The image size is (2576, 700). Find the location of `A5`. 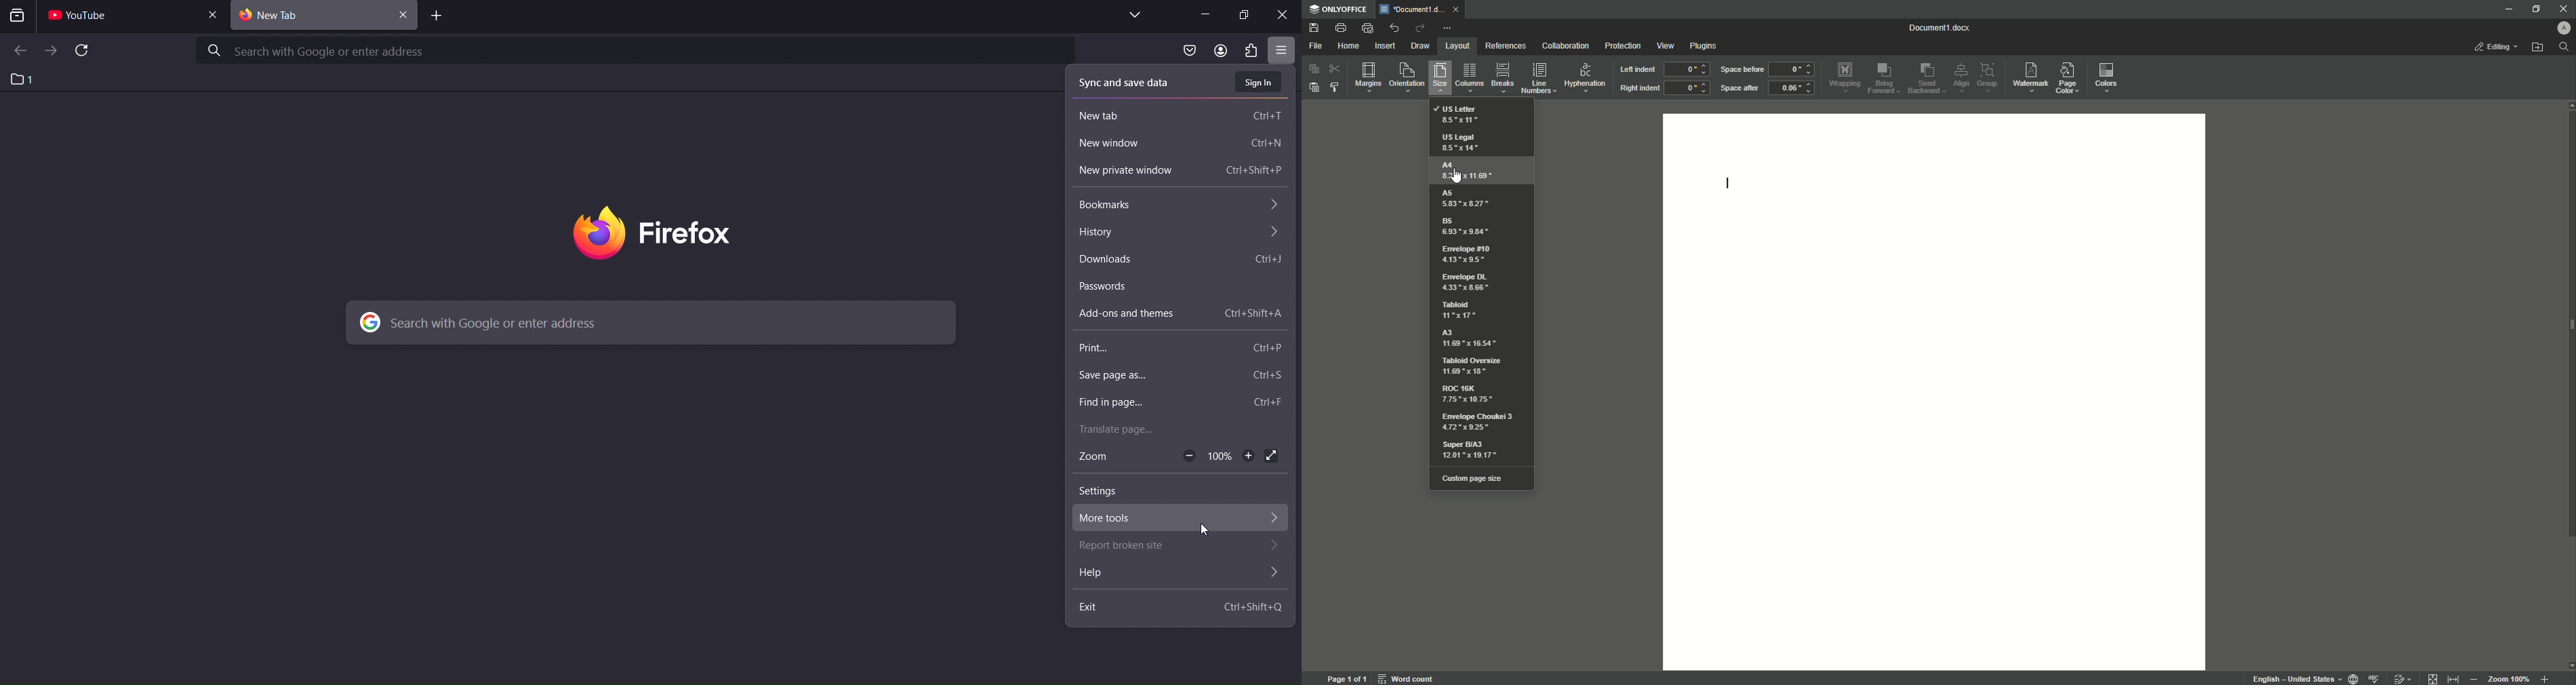

A5 is located at coordinates (1468, 198).